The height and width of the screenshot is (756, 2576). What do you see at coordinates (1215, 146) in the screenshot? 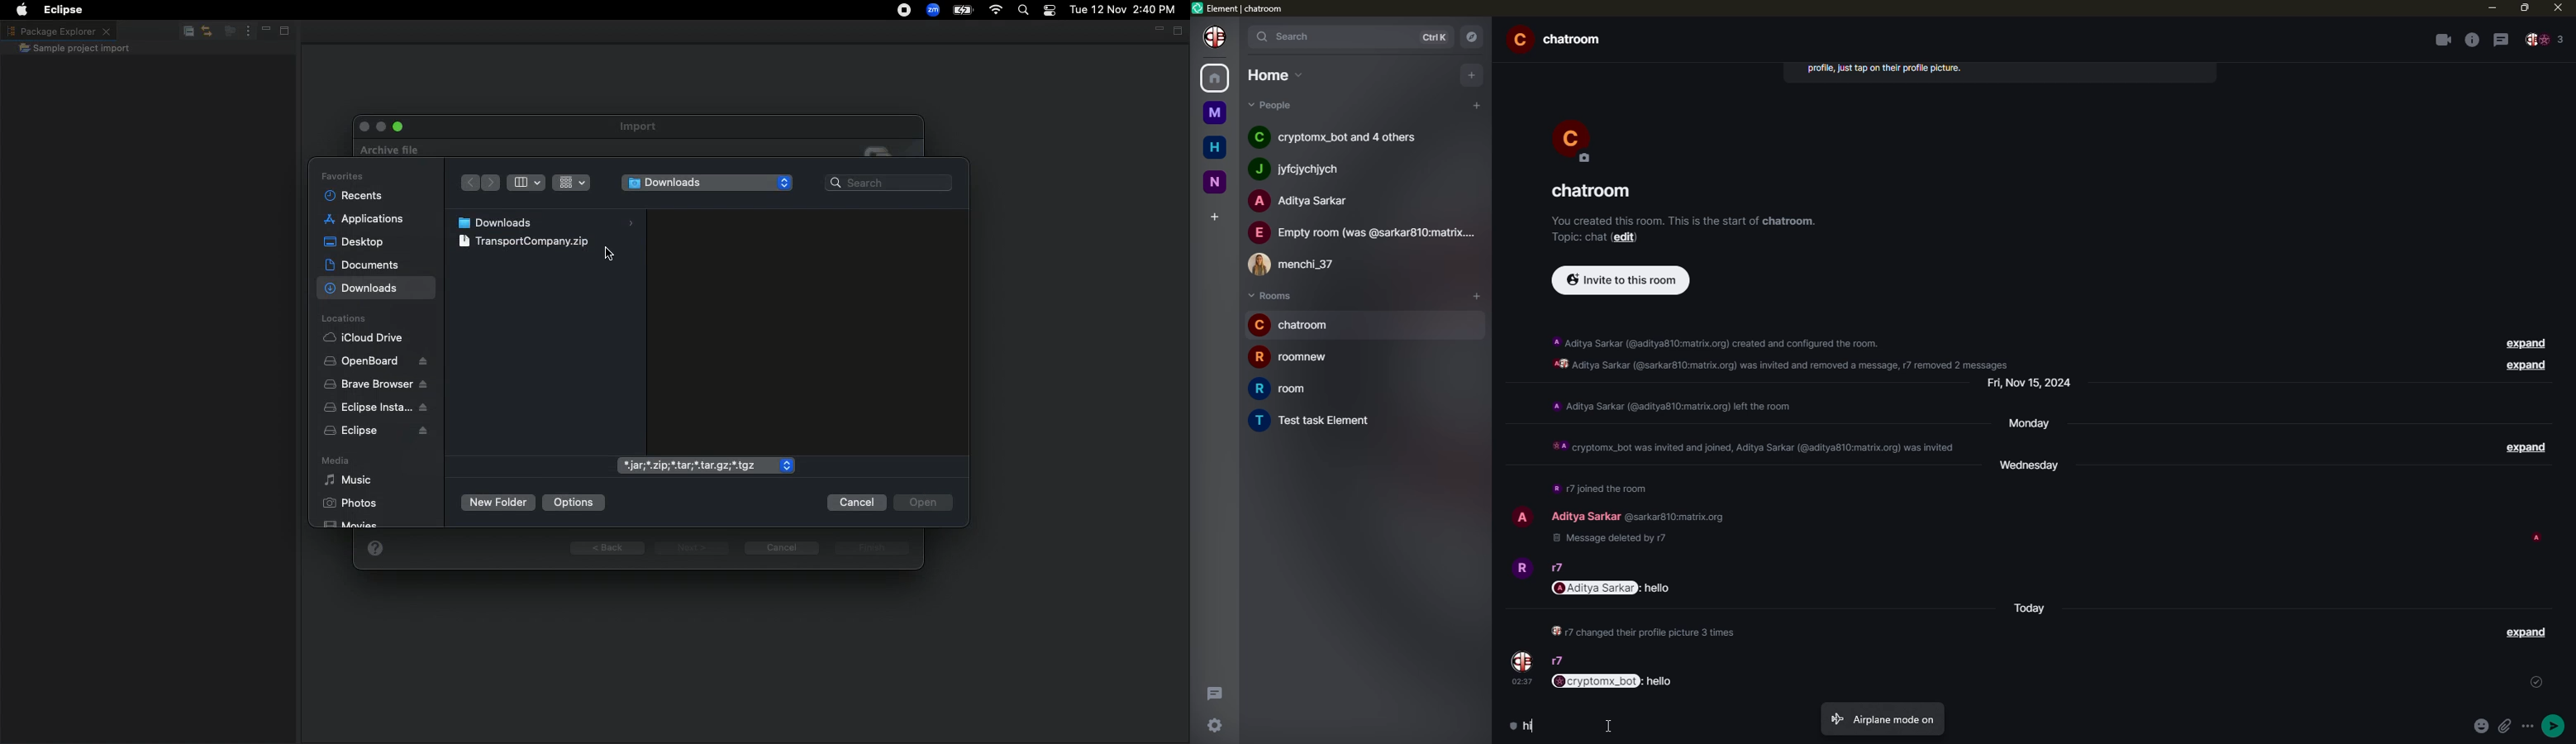
I see `home` at bounding box center [1215, 146].